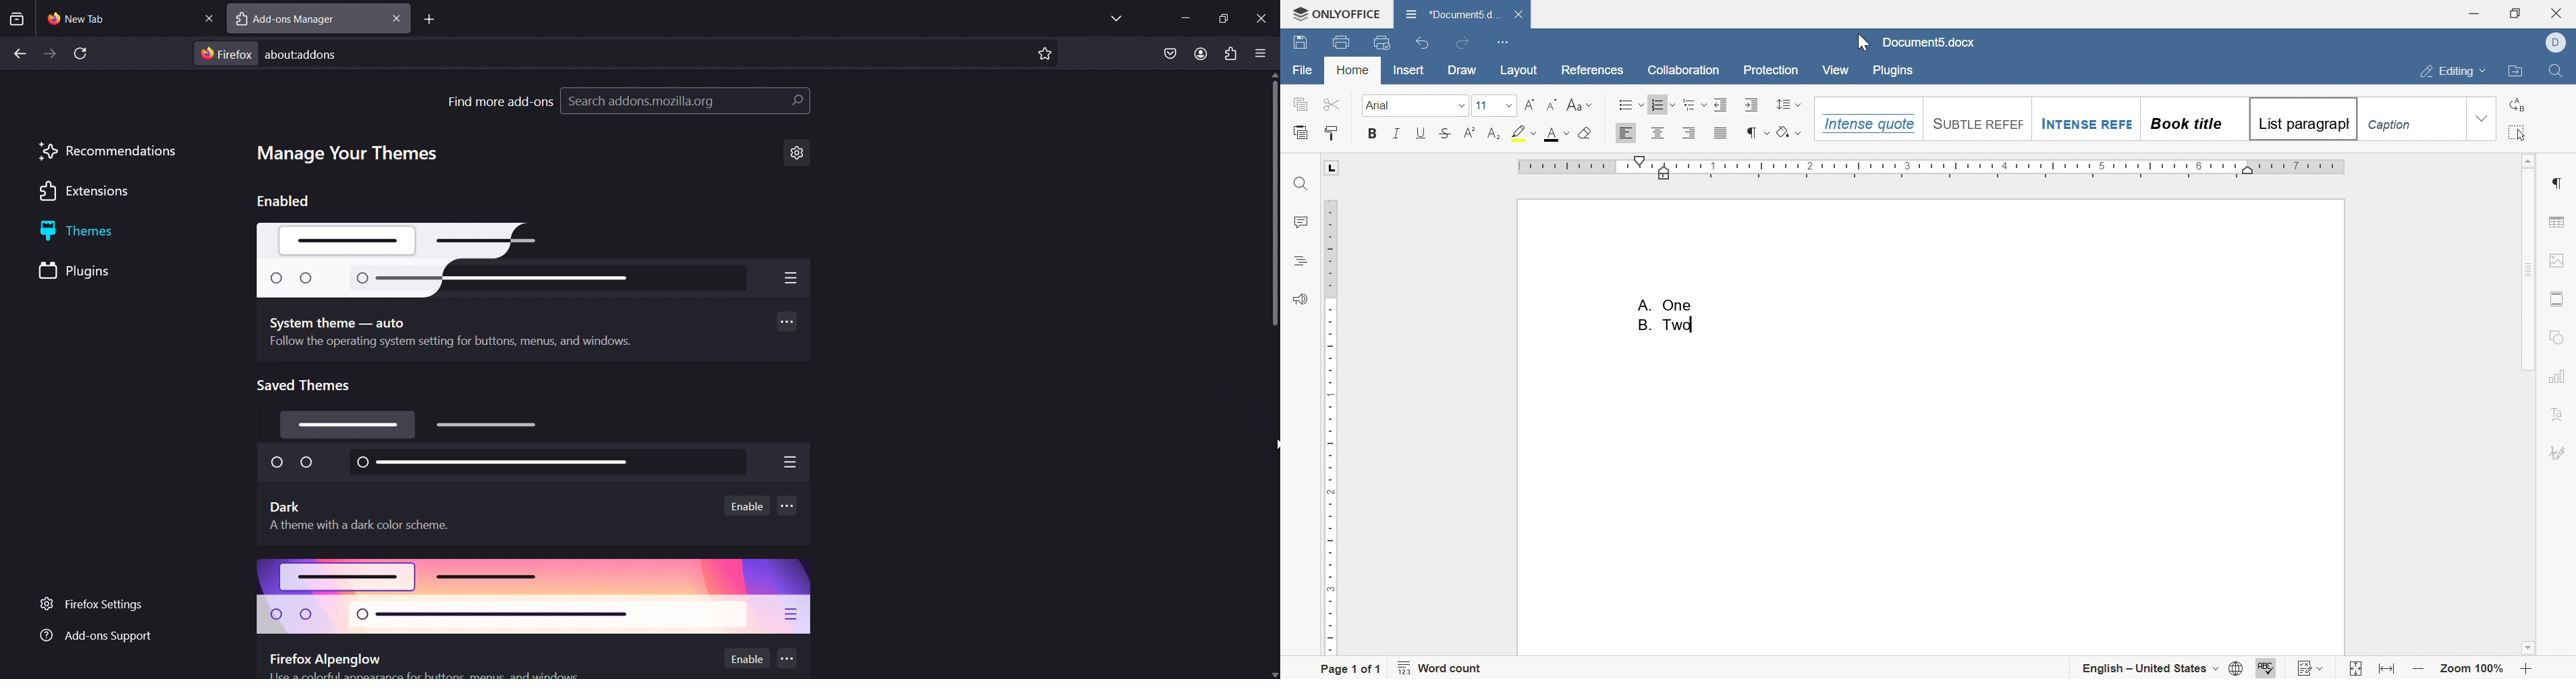 This screenshot has height=700, width=2576. Describe the element at coordinates (2455, 72) in the screenshot. I see `editing` at that location.